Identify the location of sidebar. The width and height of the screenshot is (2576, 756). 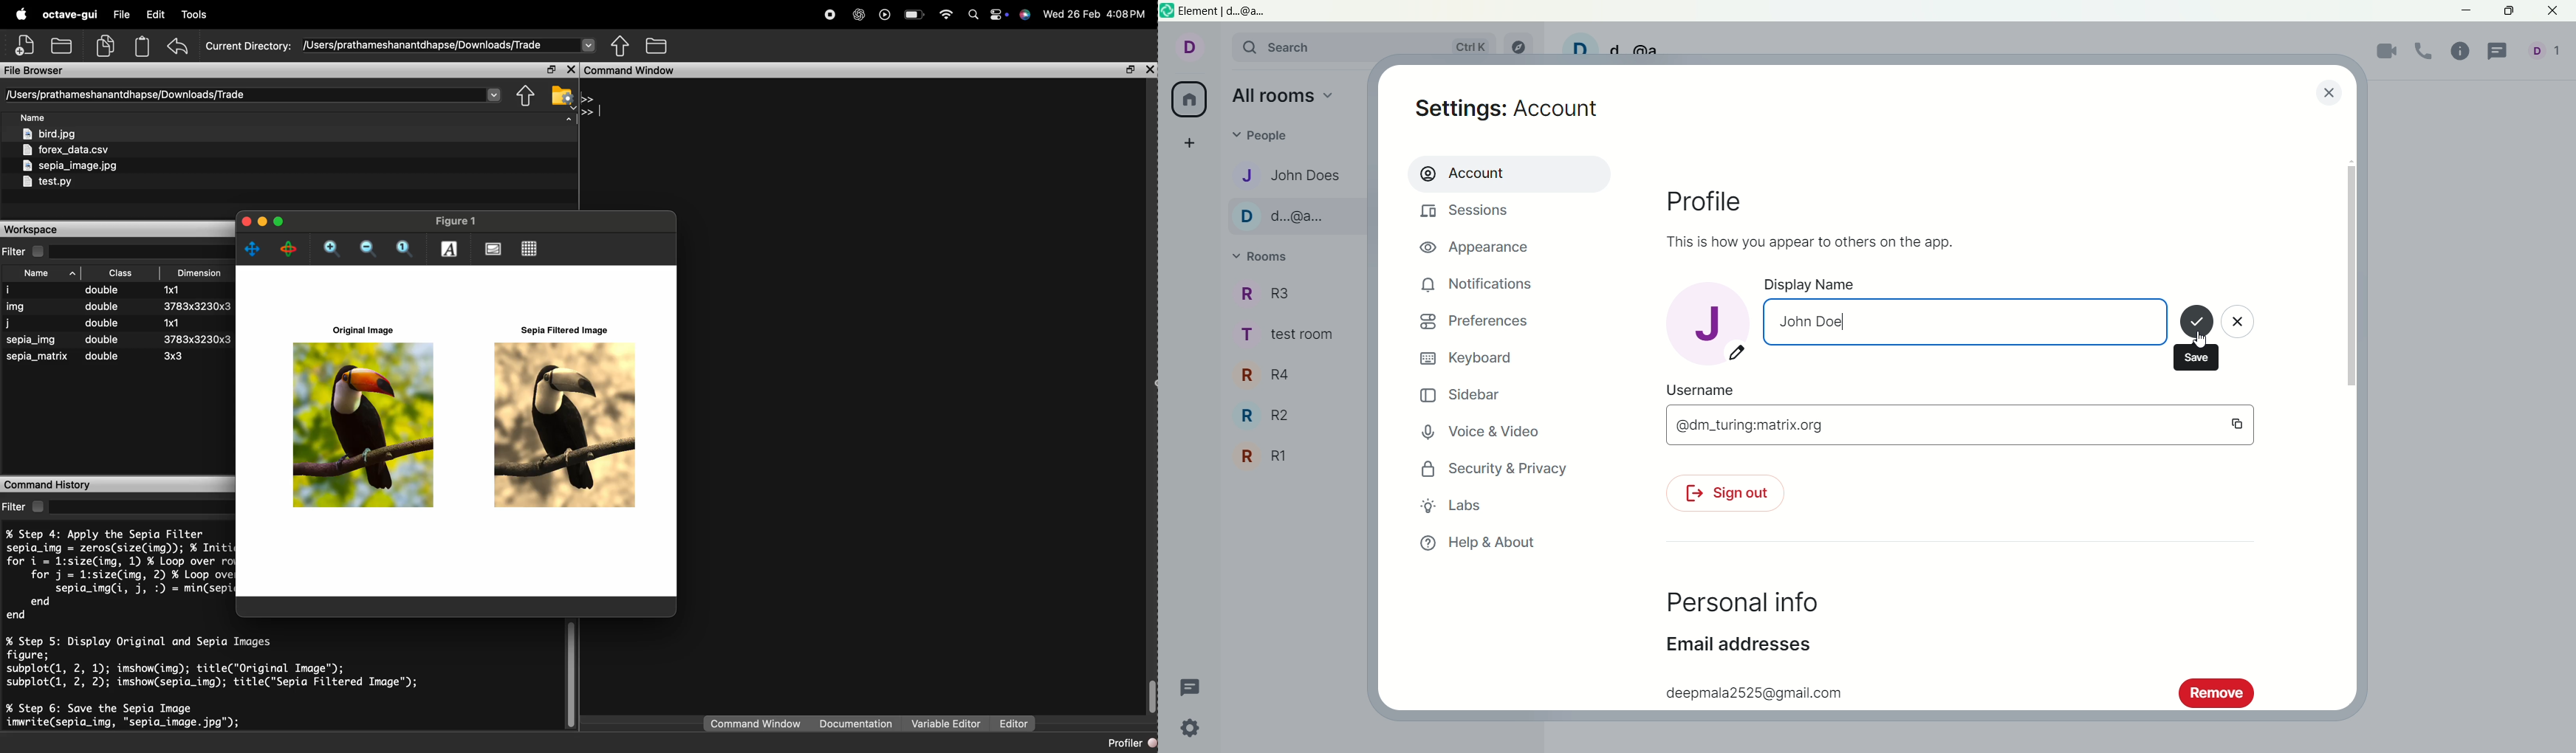
(1462, 397).